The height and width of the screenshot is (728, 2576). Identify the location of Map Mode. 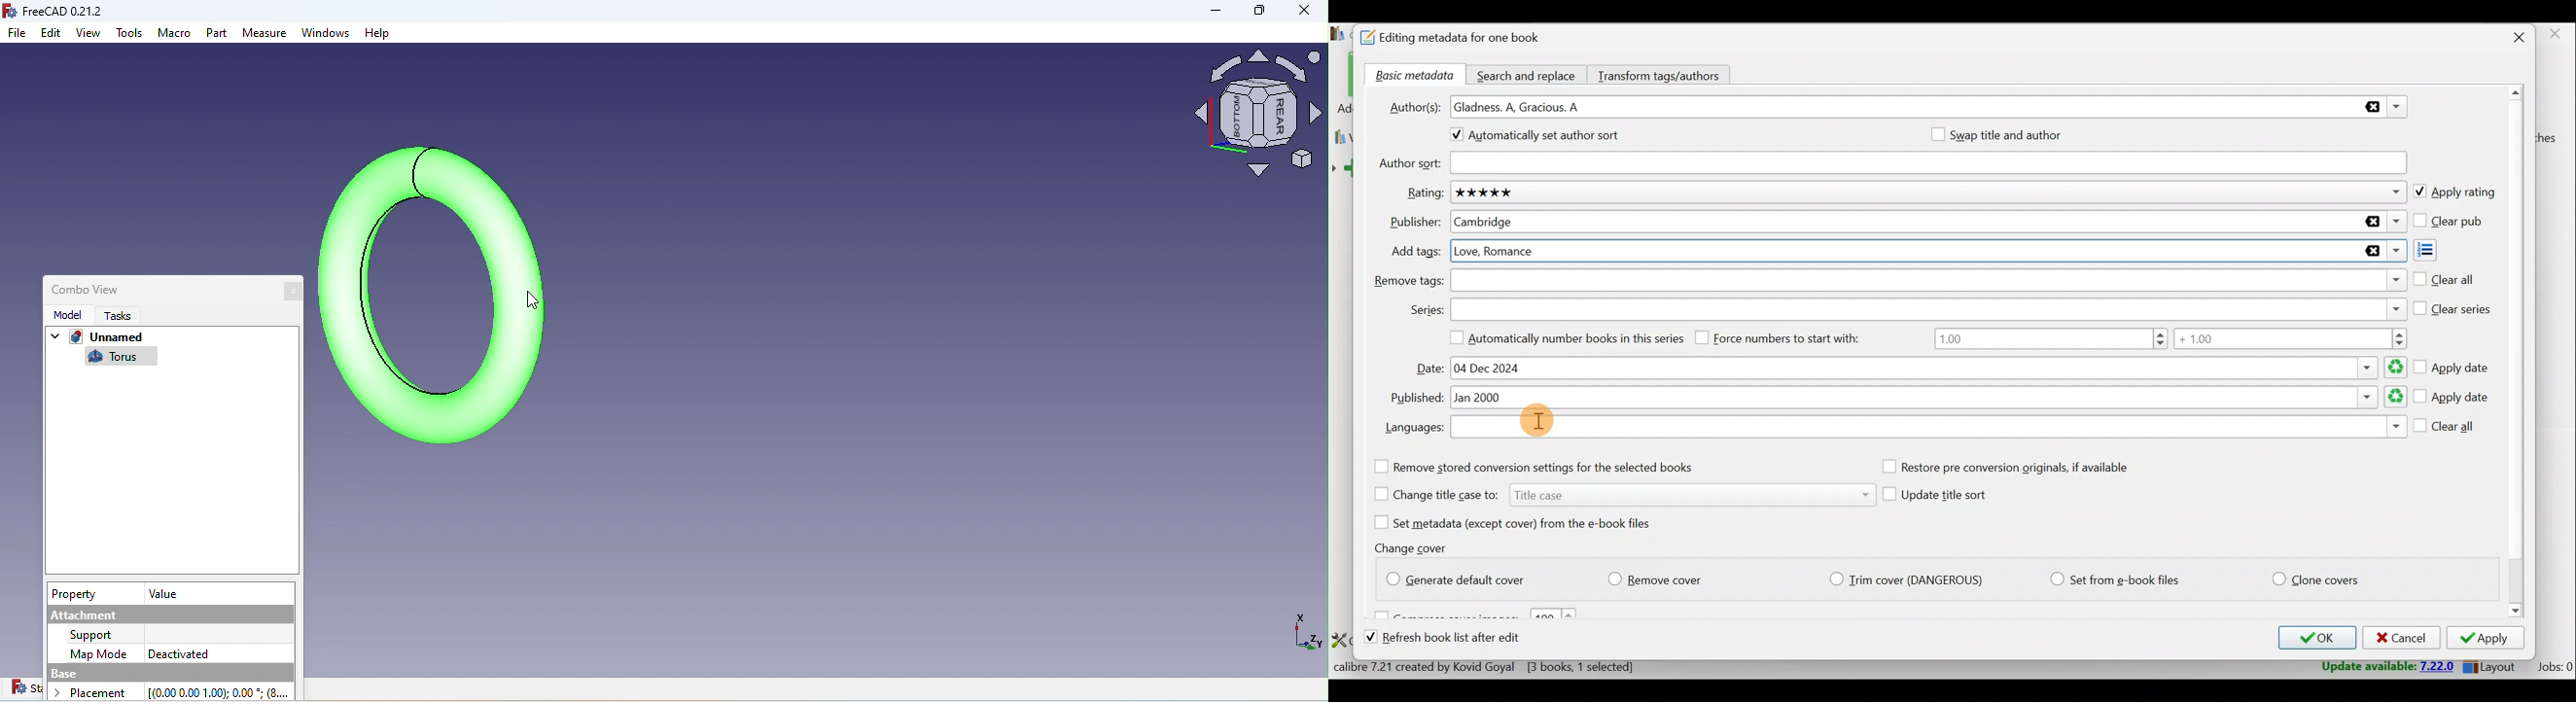
(100, 652).